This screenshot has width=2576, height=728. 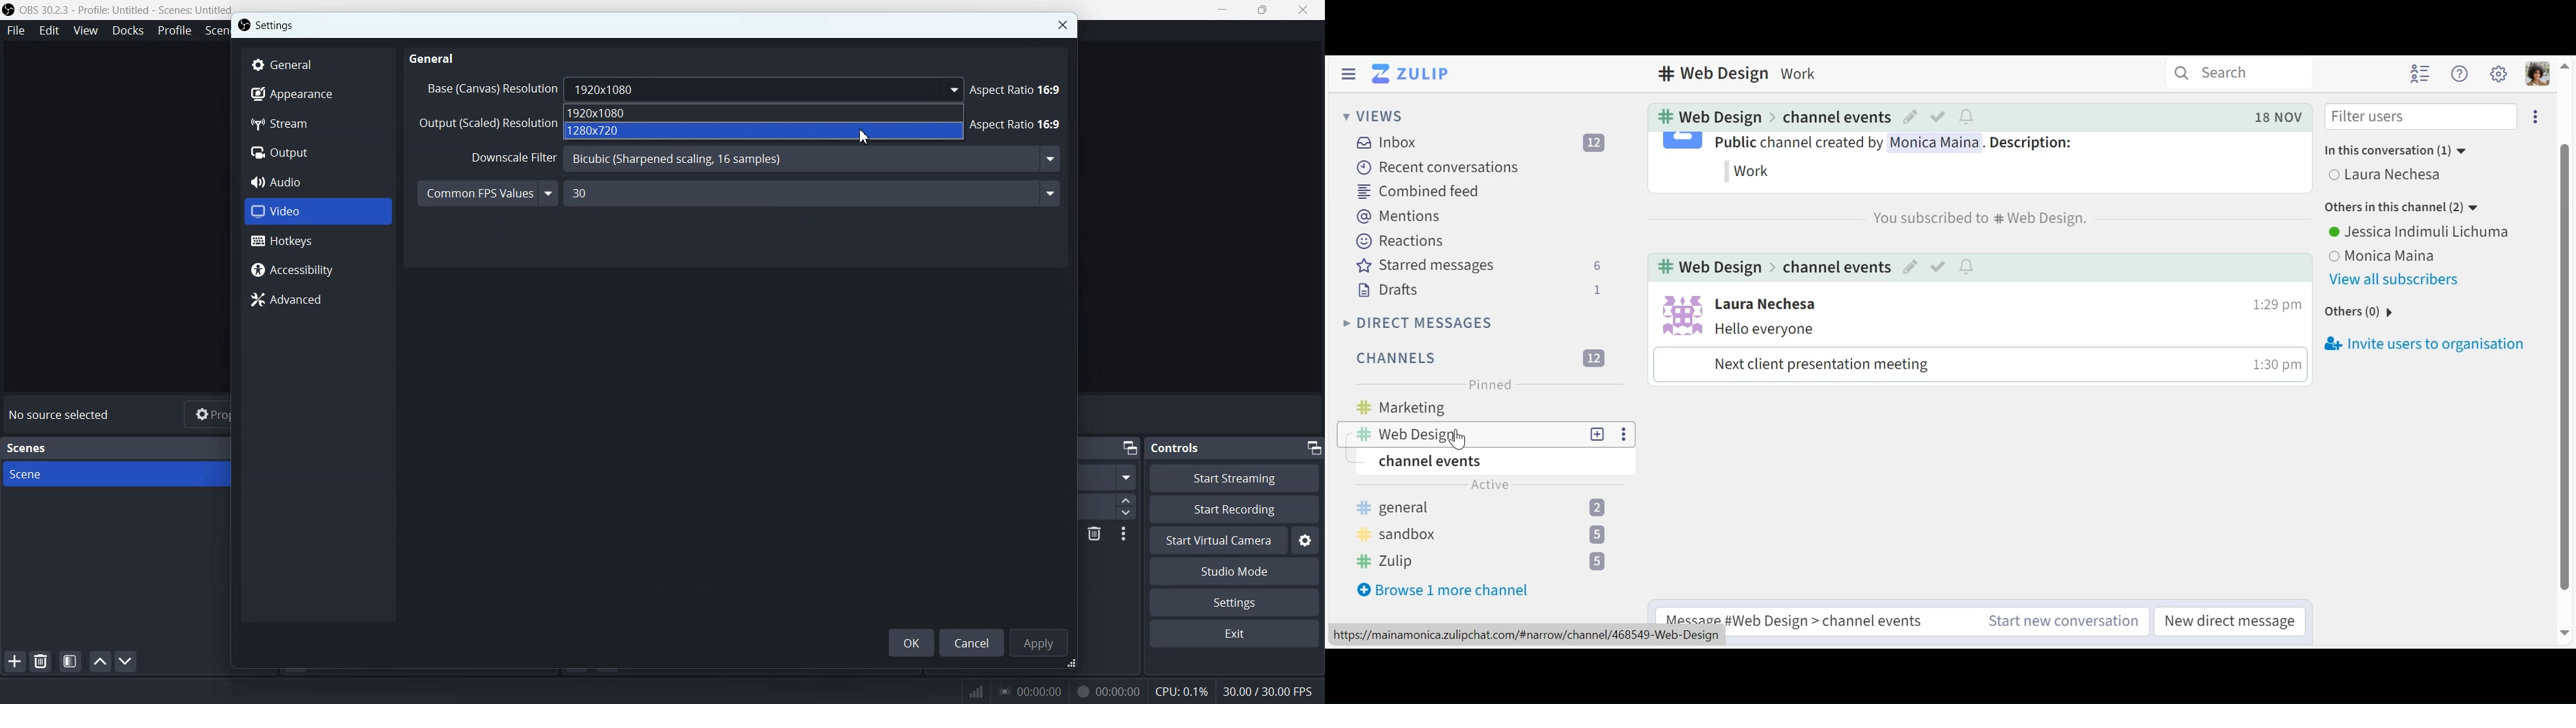 What do you see at coordinates (1233, 478) in the screenshot?
I see `Start Streaming` at bounding box center [1233, 478].